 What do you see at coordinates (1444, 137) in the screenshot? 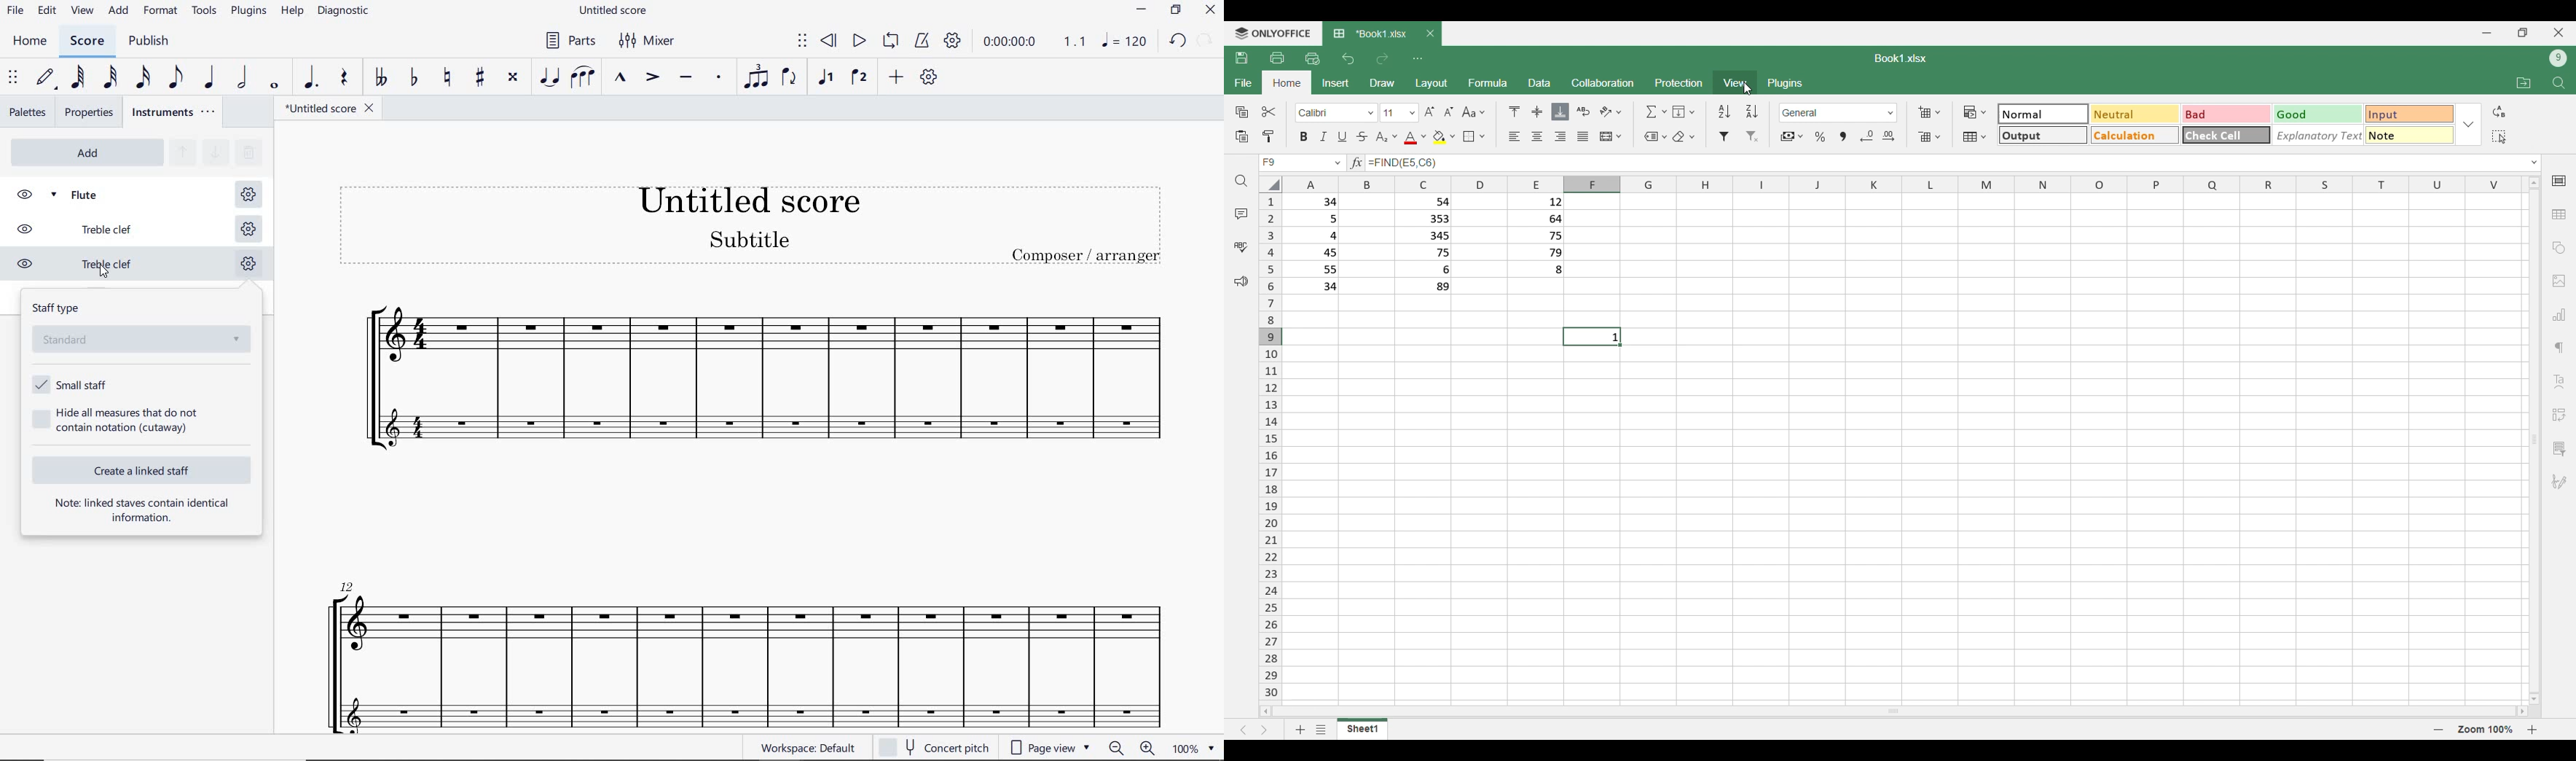
I see `Fill color` at bounding box center [1444, 137].